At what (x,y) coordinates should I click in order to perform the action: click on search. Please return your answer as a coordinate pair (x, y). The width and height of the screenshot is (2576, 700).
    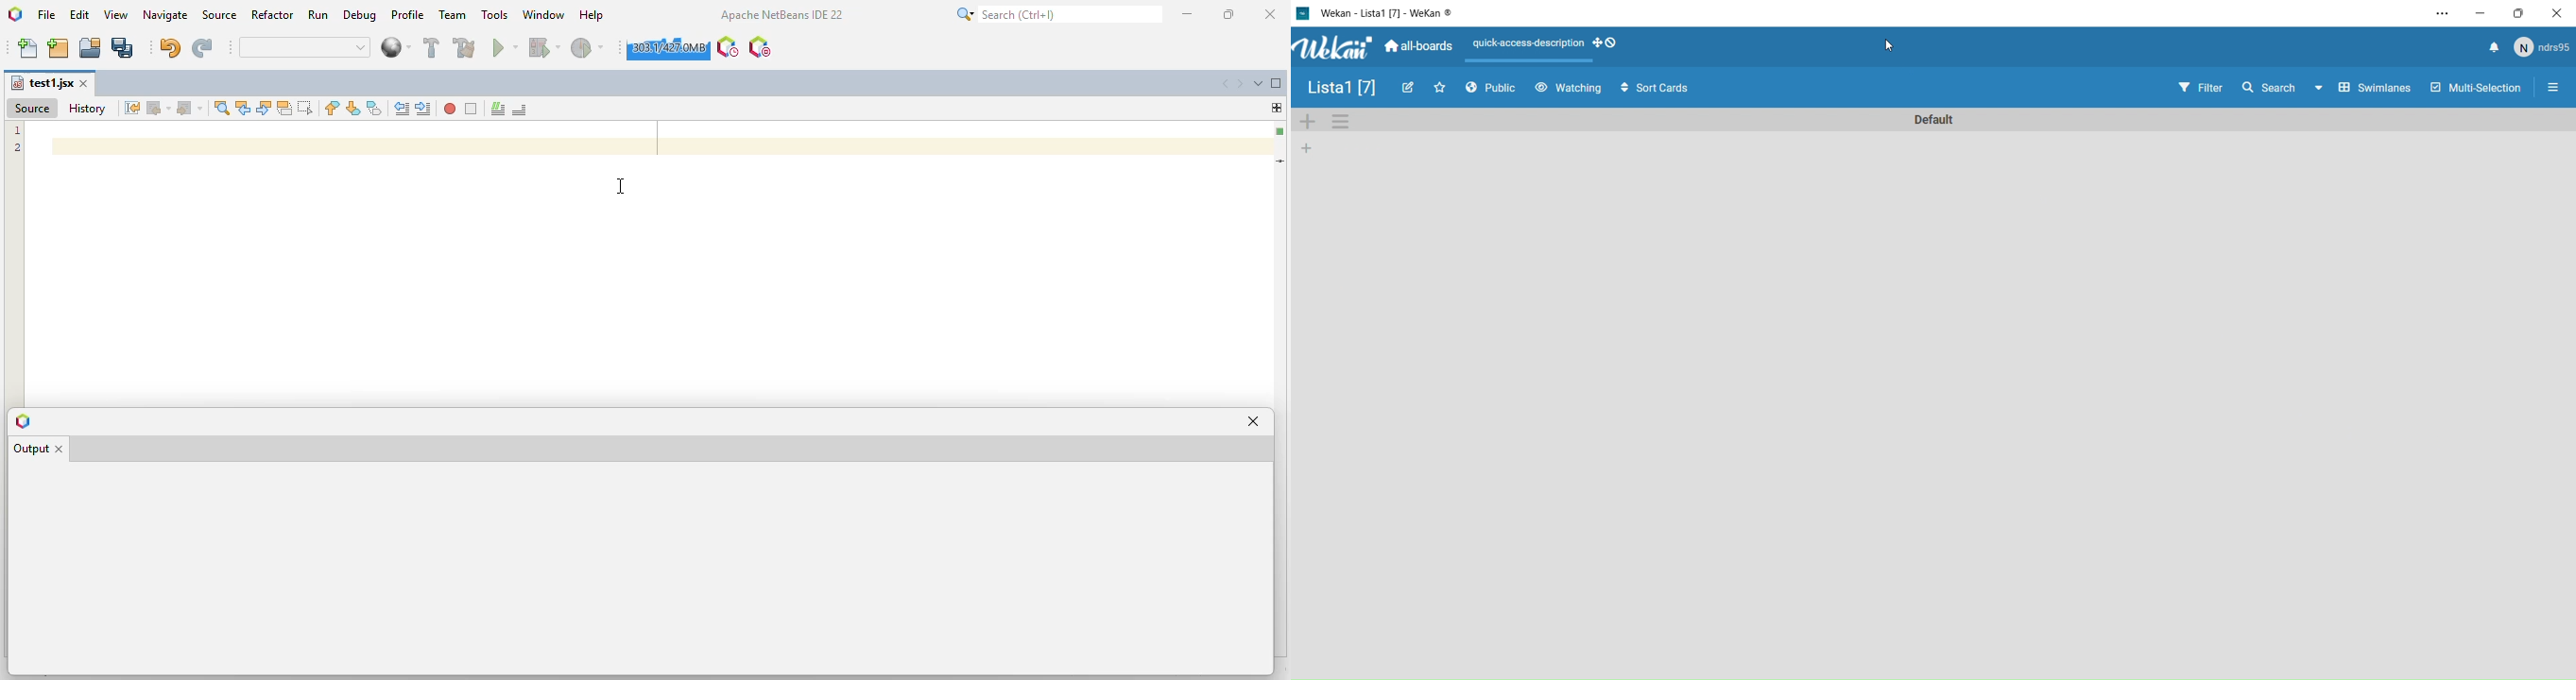
    Looking at the image, I should click on (1059, 14).